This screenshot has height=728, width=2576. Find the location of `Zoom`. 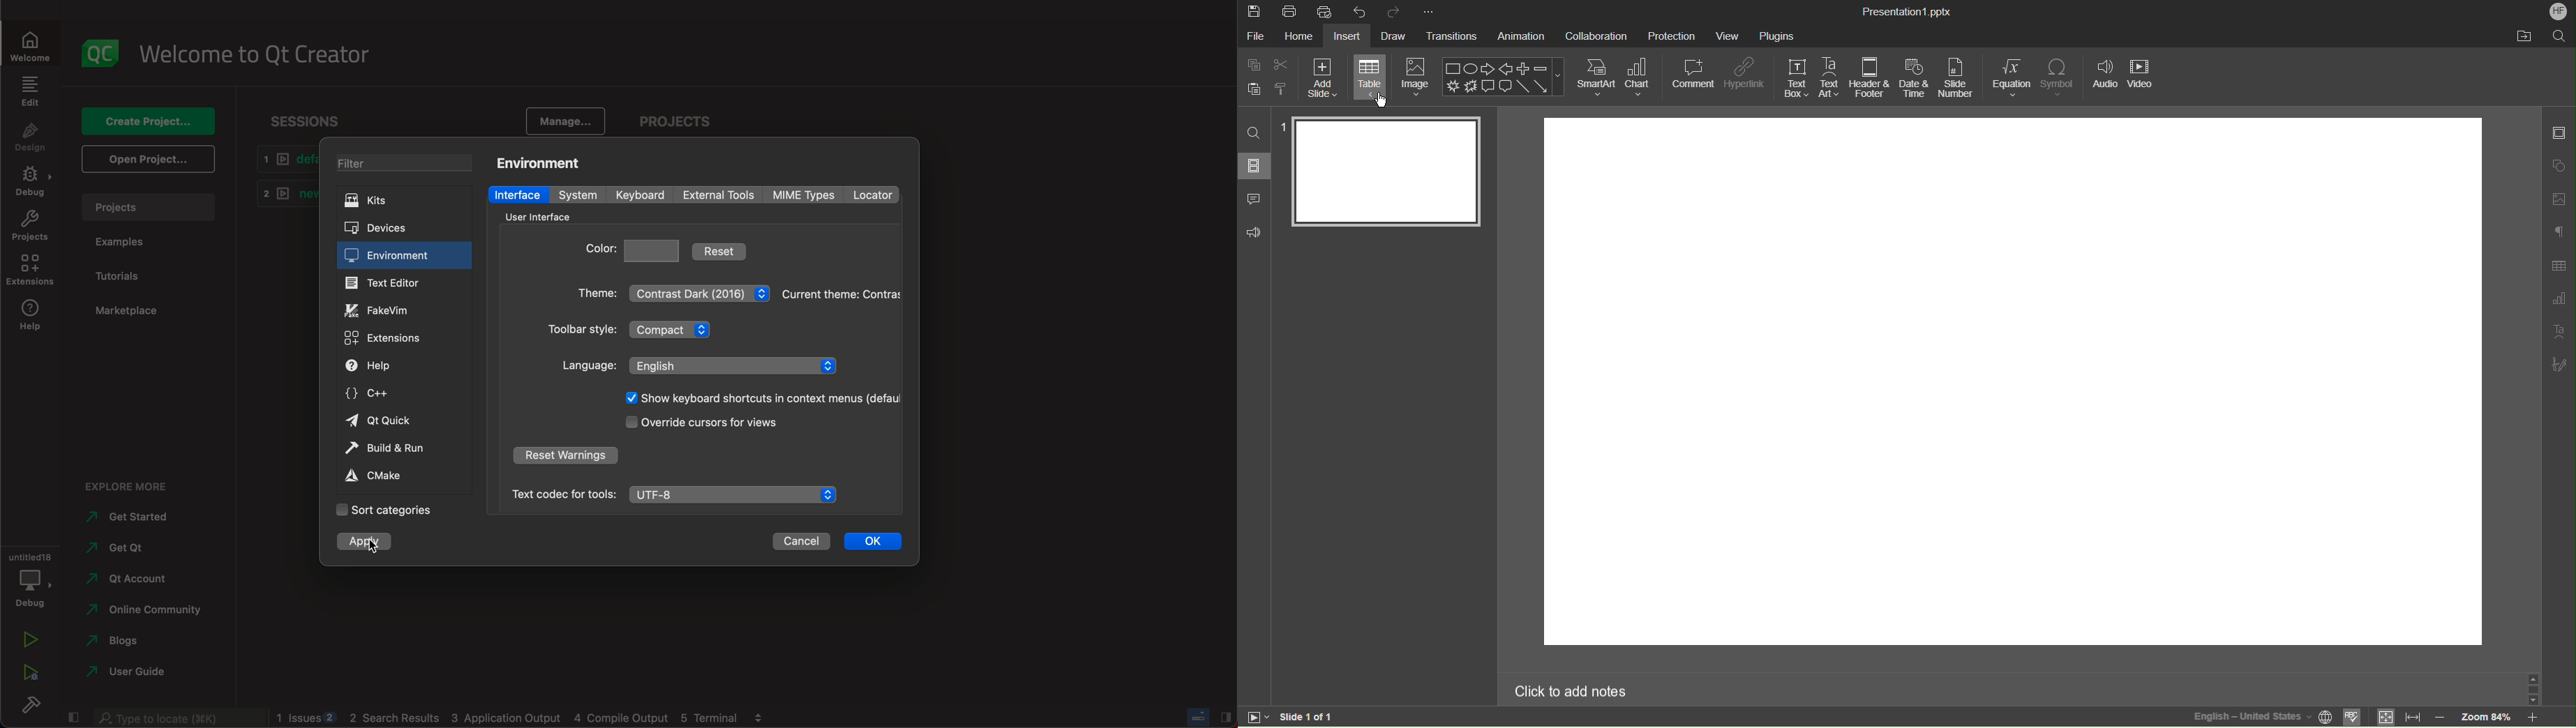

Zoom is located at coordinates (2484, 719).